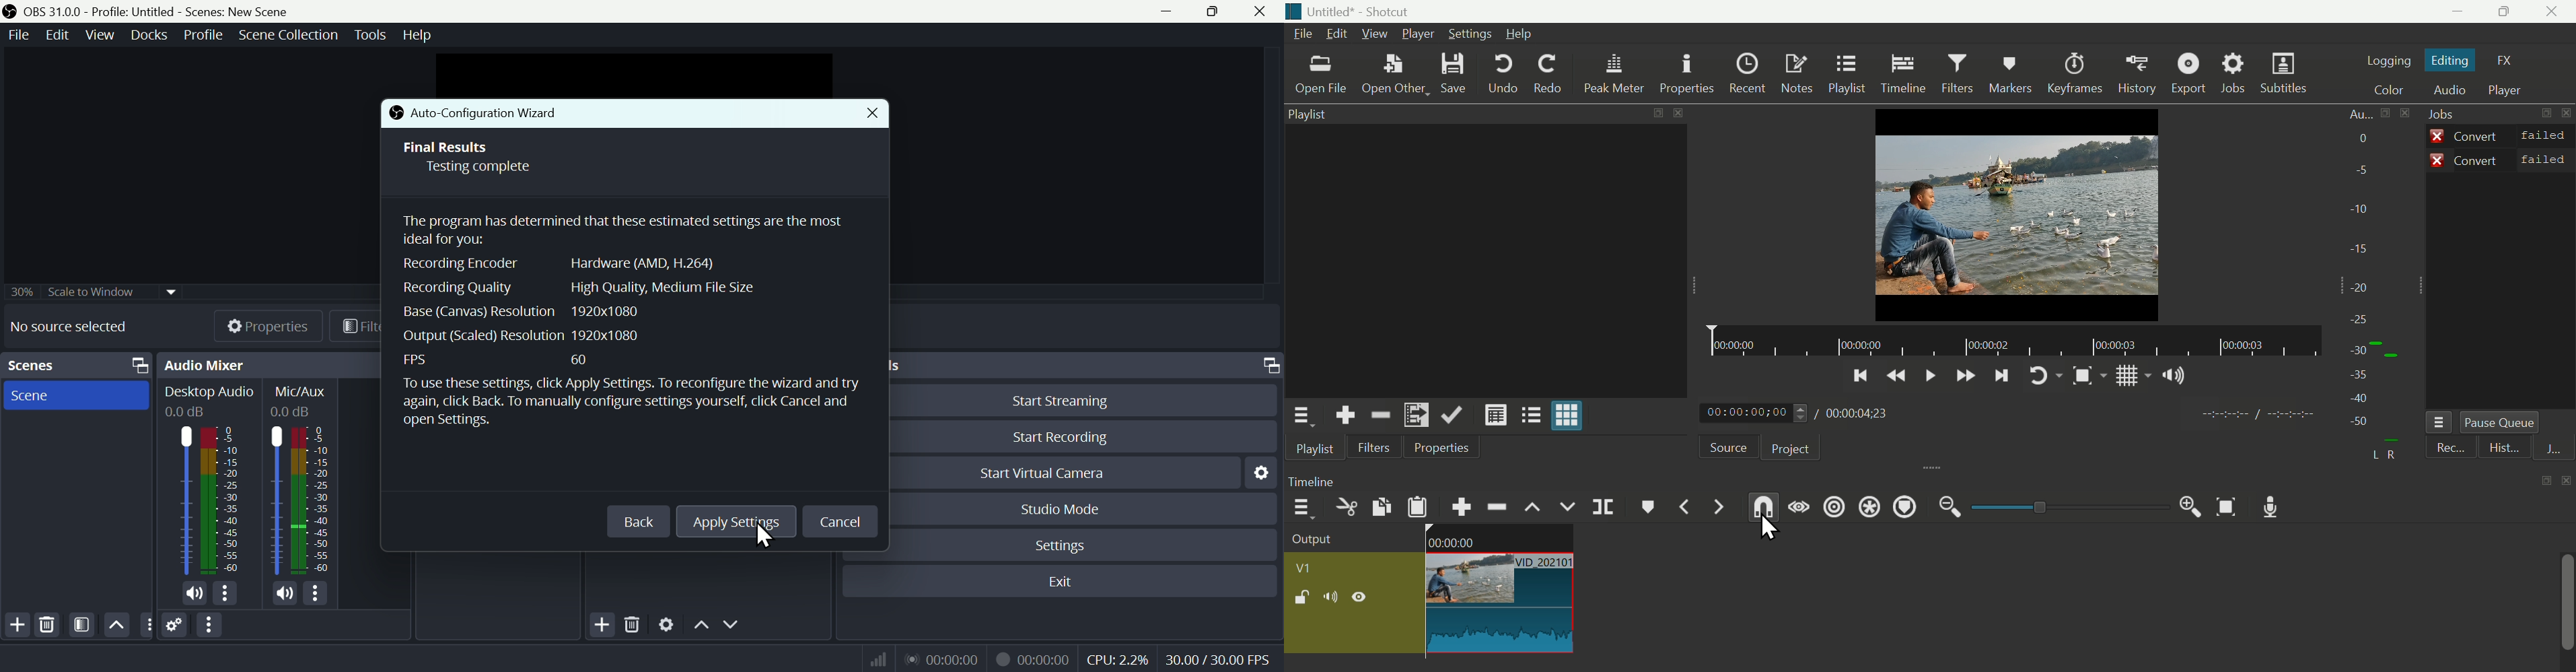  I want to click on Up, so click(700, 624).